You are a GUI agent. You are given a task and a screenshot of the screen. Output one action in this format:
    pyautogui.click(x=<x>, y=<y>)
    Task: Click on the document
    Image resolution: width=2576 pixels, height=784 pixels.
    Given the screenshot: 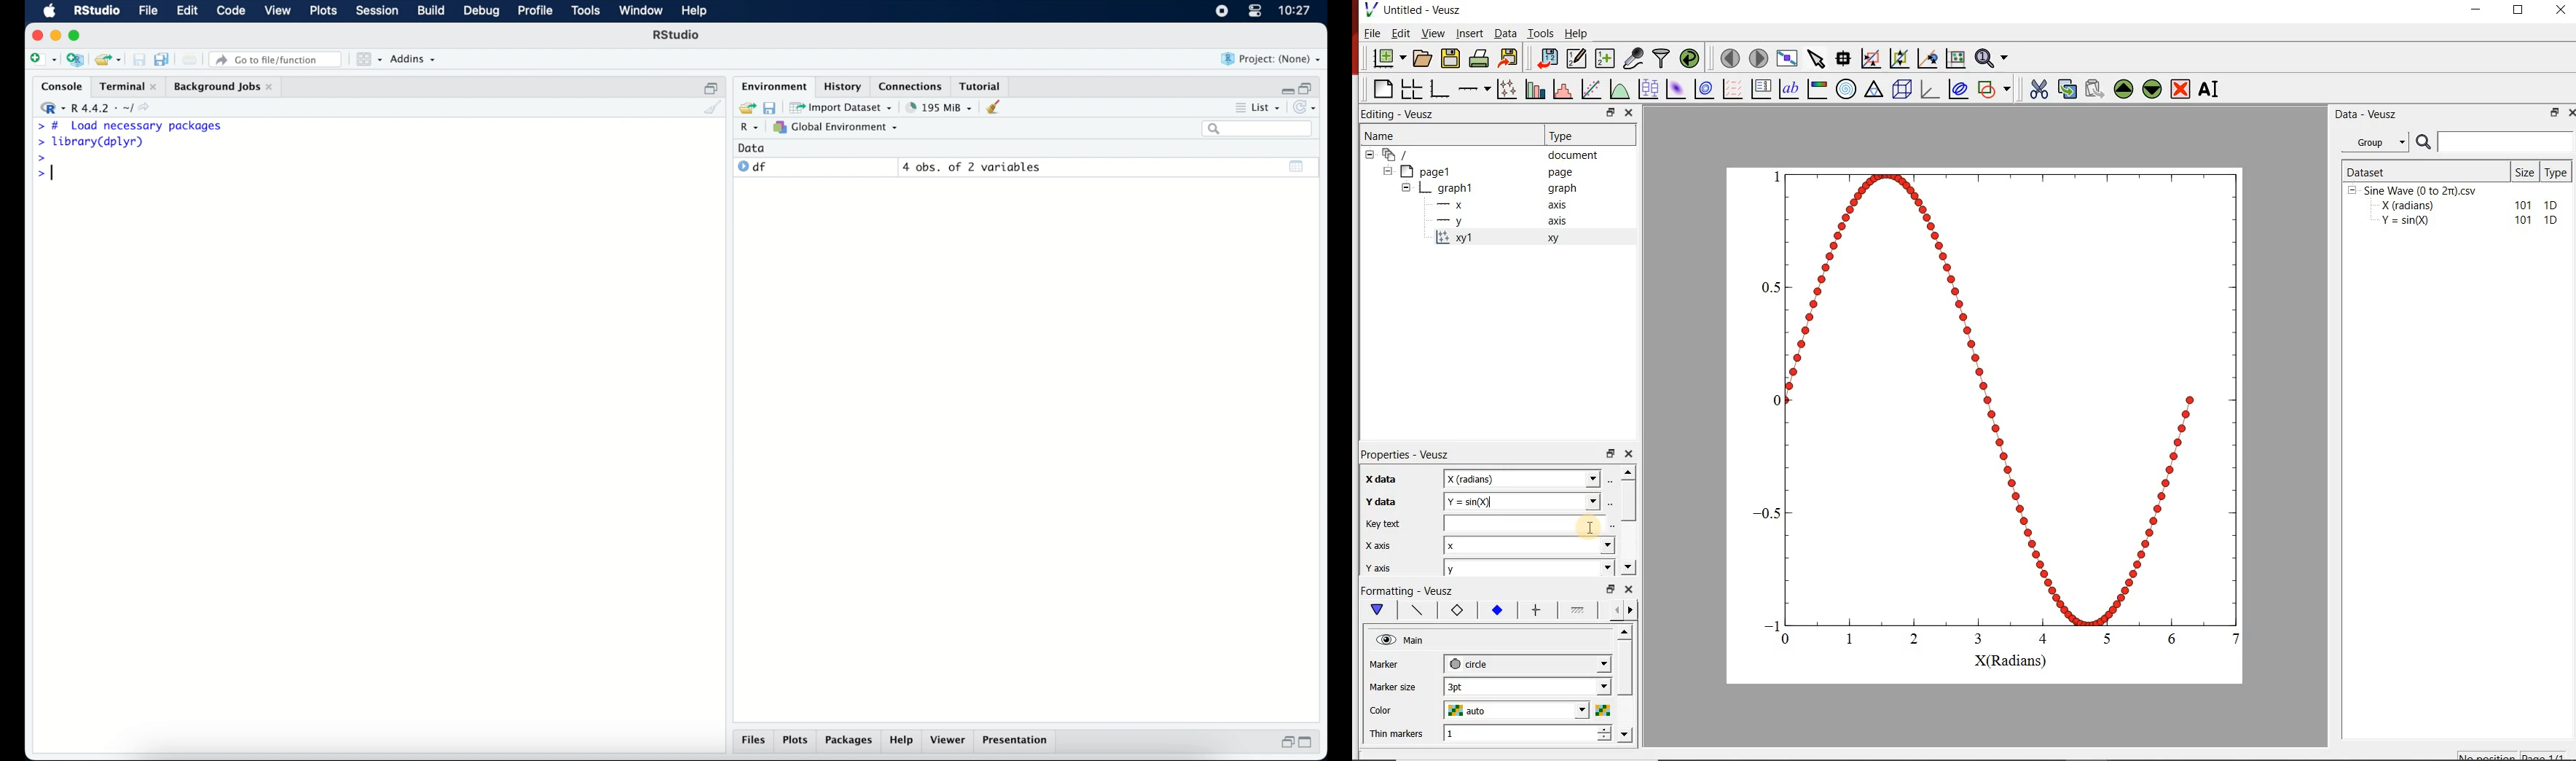 What is the action you would take?
    pyautogui.click(x=1574, y=155)
    